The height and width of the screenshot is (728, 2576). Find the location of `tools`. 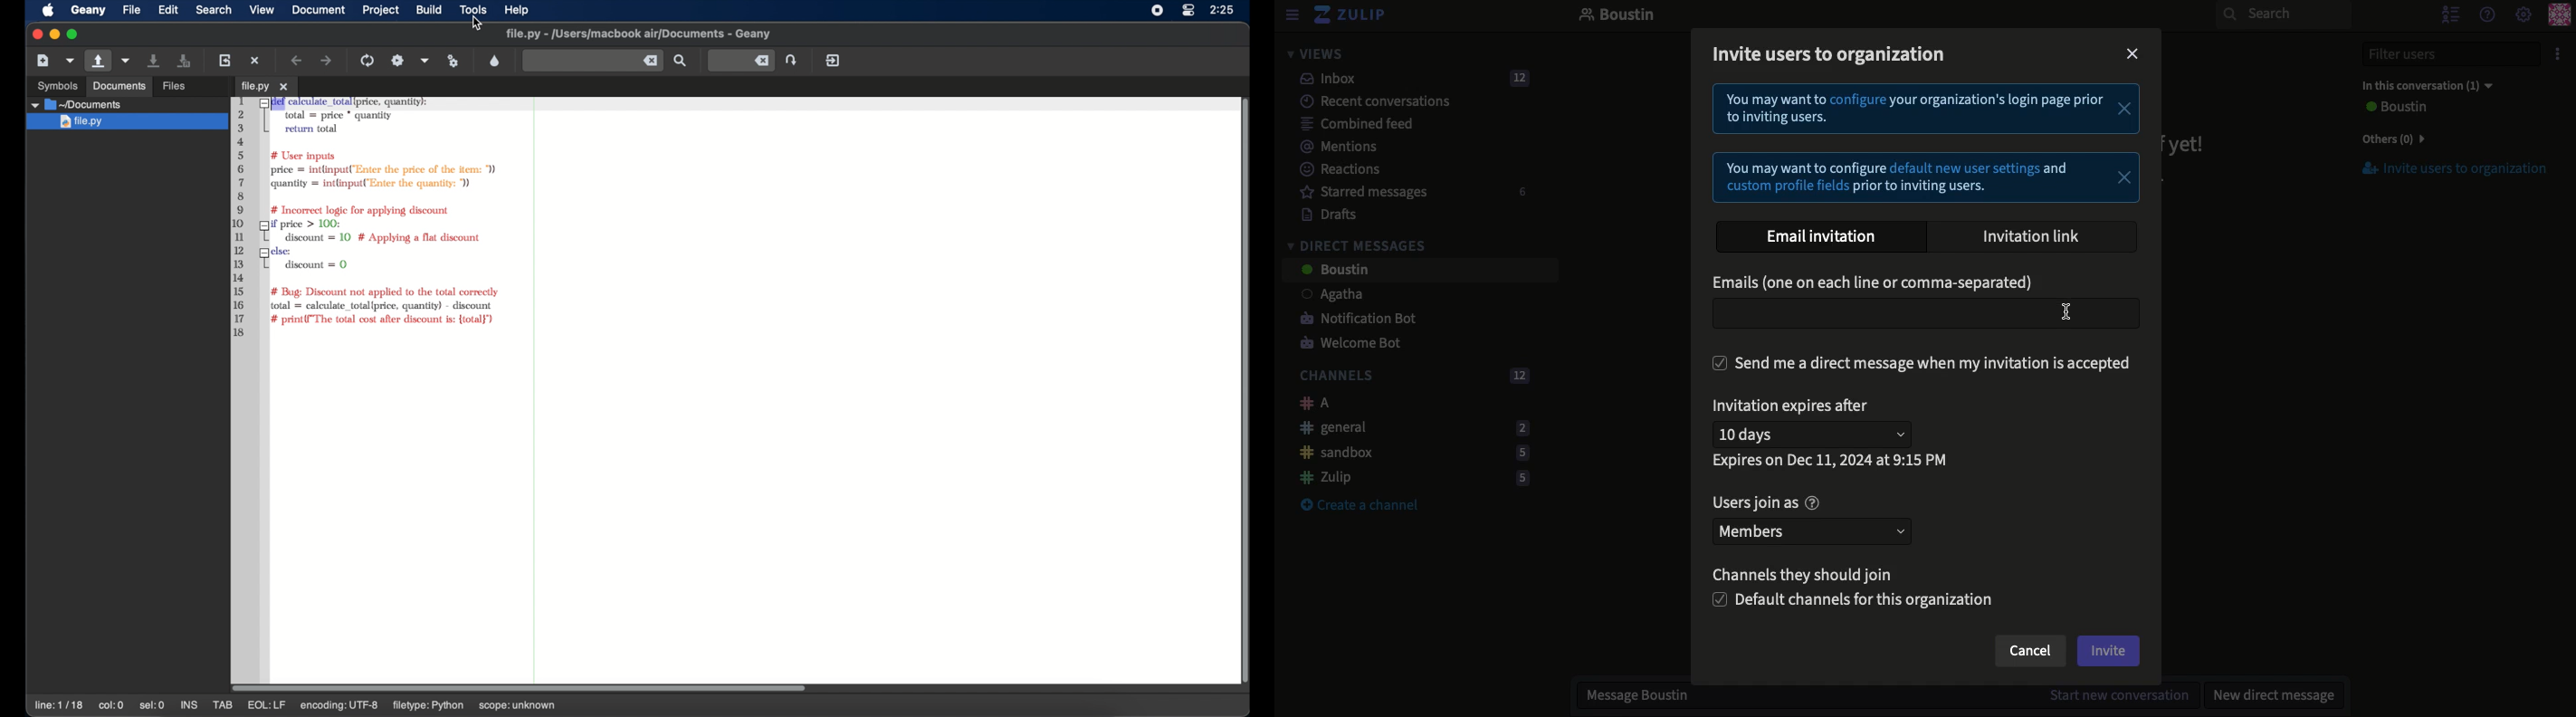

tools is located at coordinates (473, 9).